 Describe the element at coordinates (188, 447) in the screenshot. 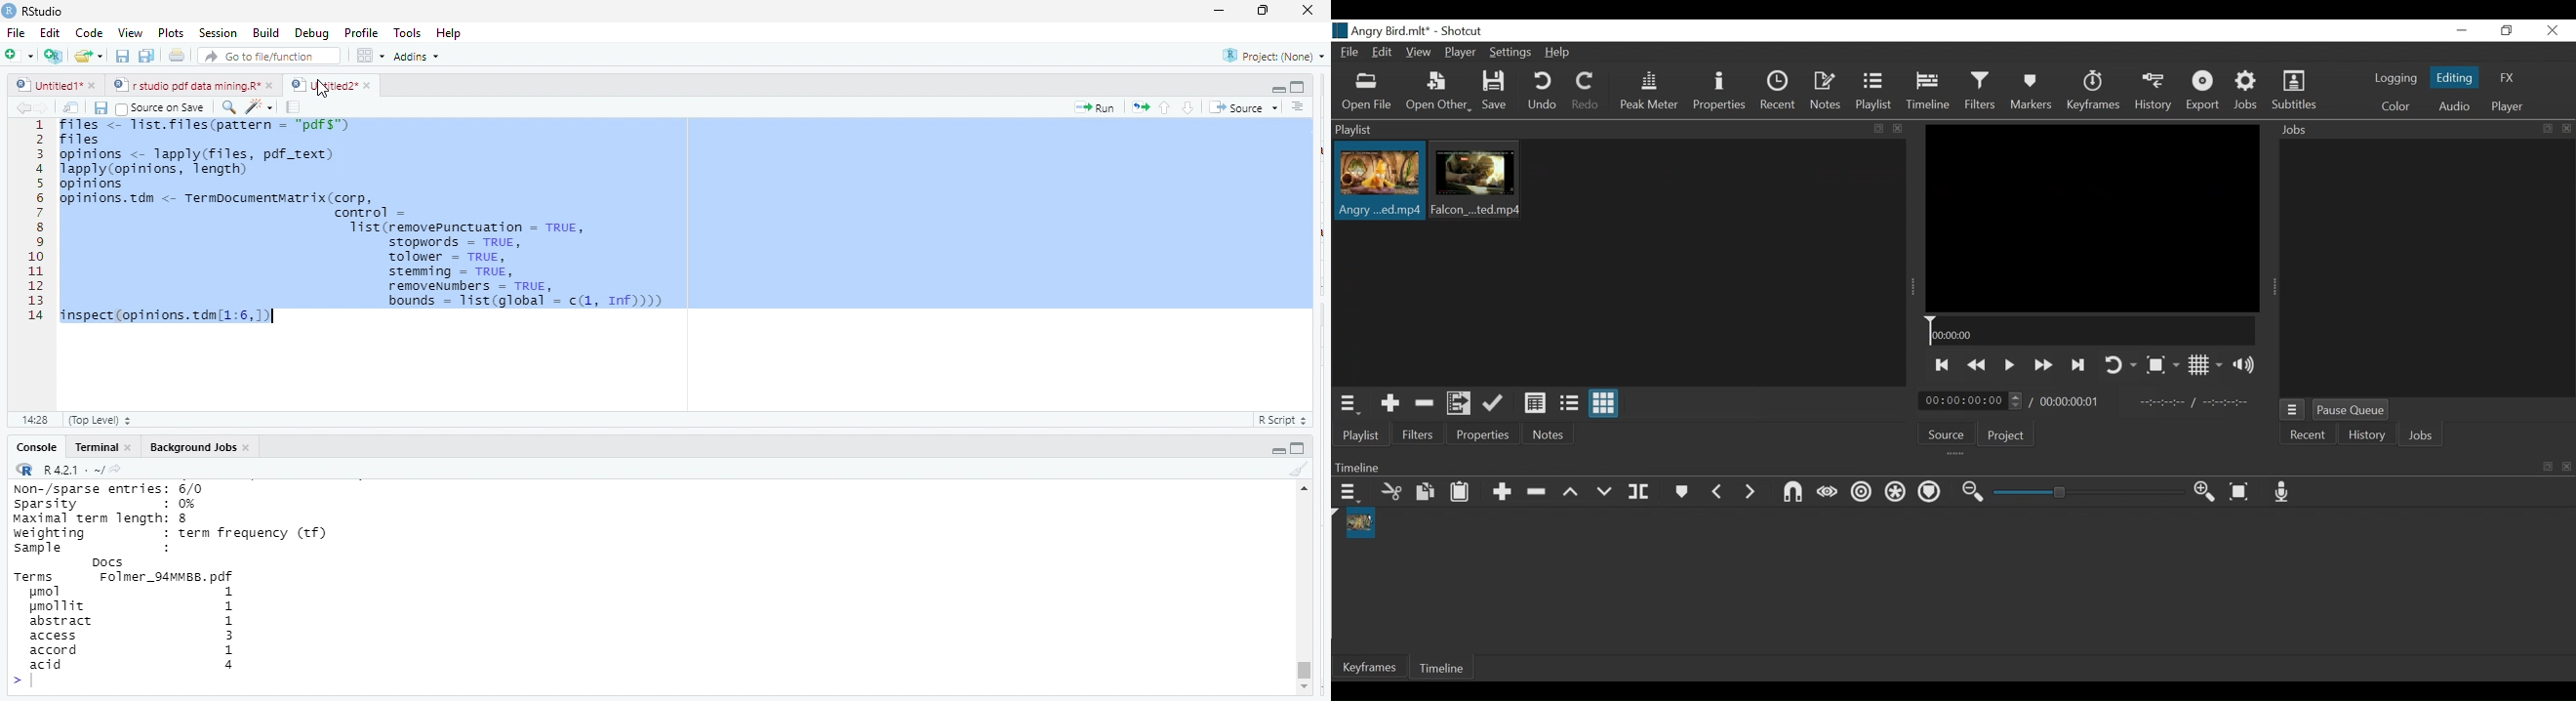

I see `background jobs` at that location.